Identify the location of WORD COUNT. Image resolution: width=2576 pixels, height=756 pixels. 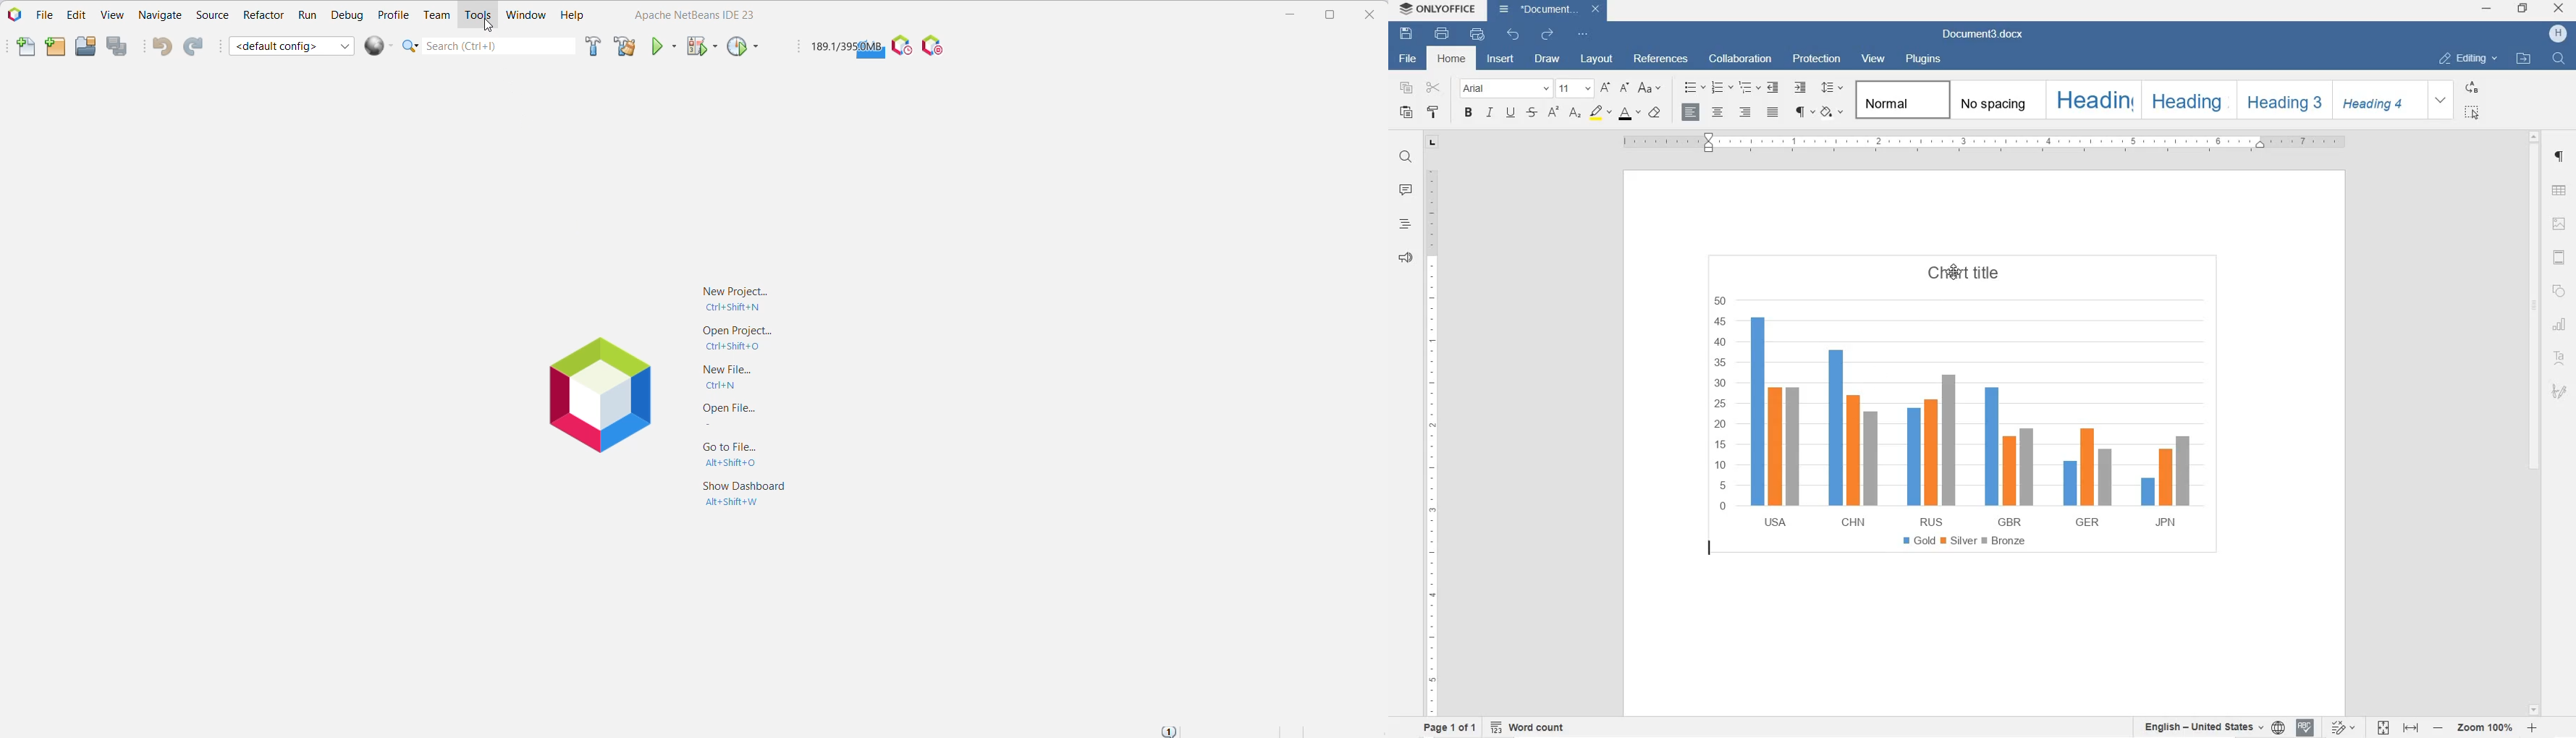
(1531, 728).